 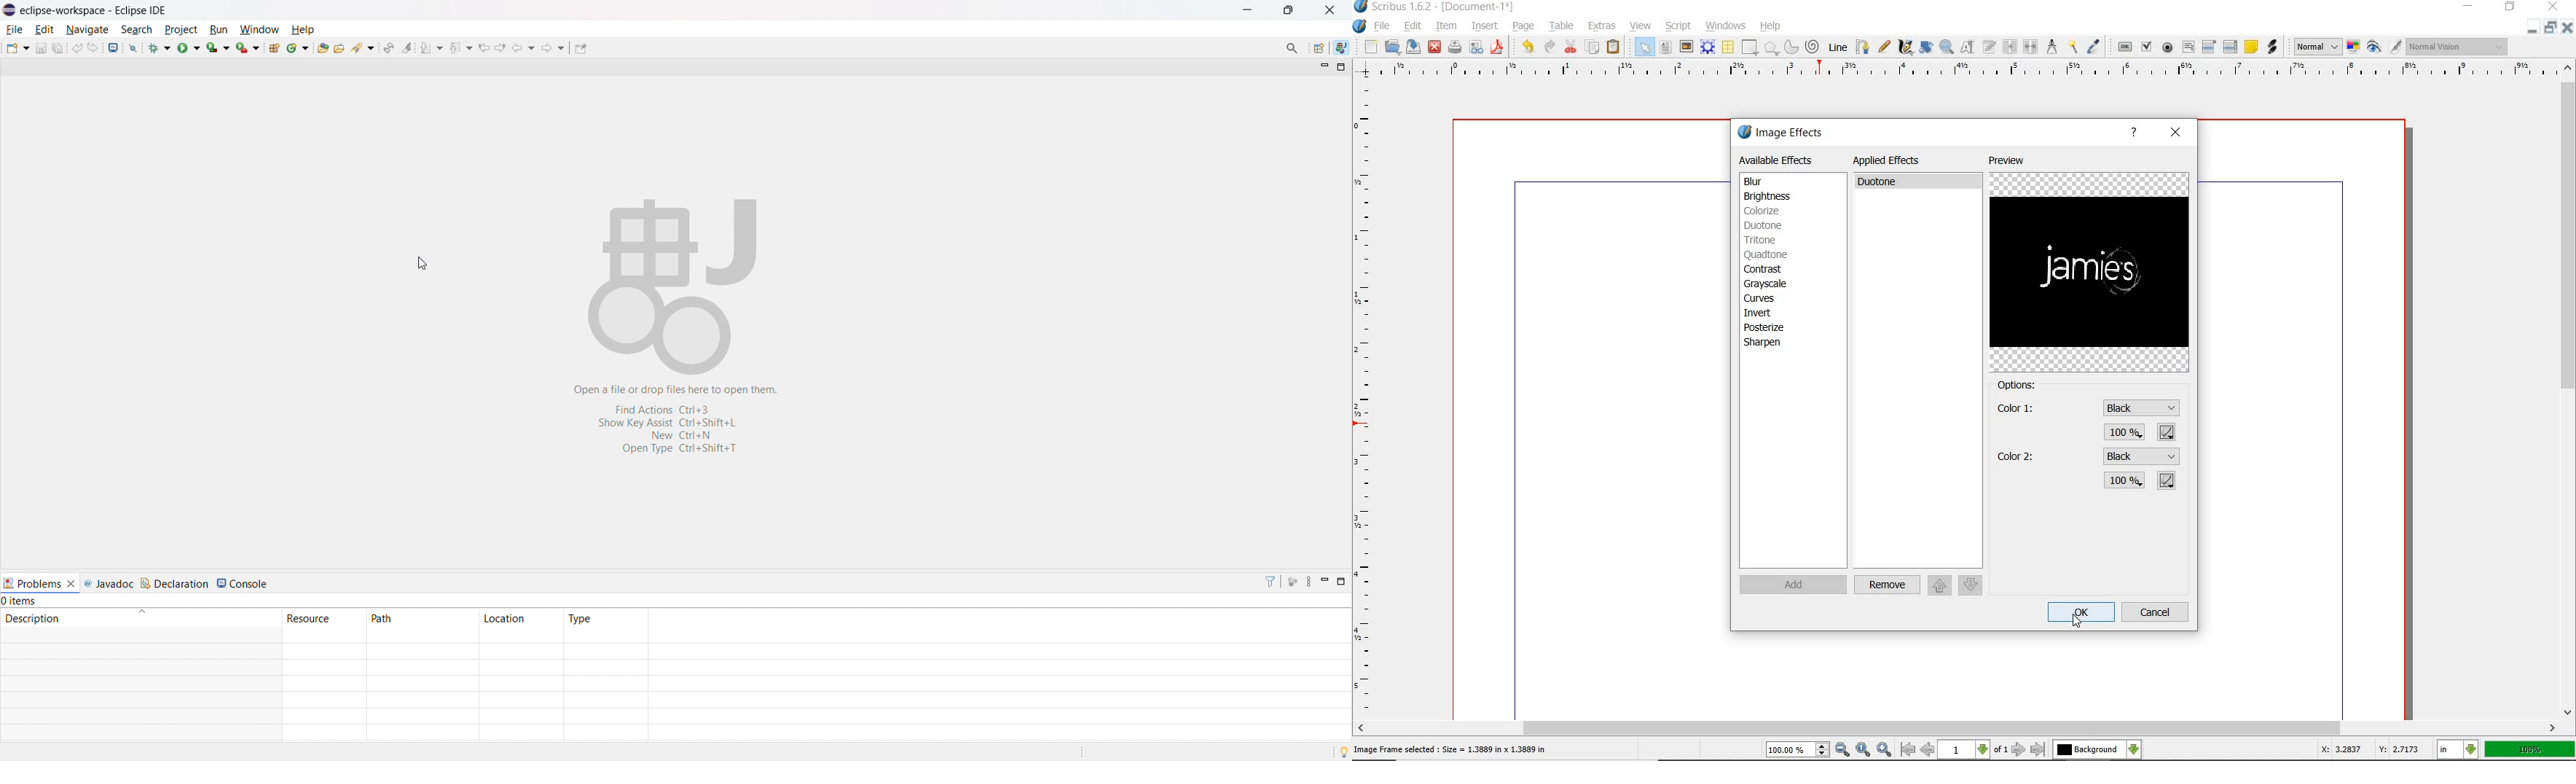 I want to click on new java class, so click(x=297, y=47).